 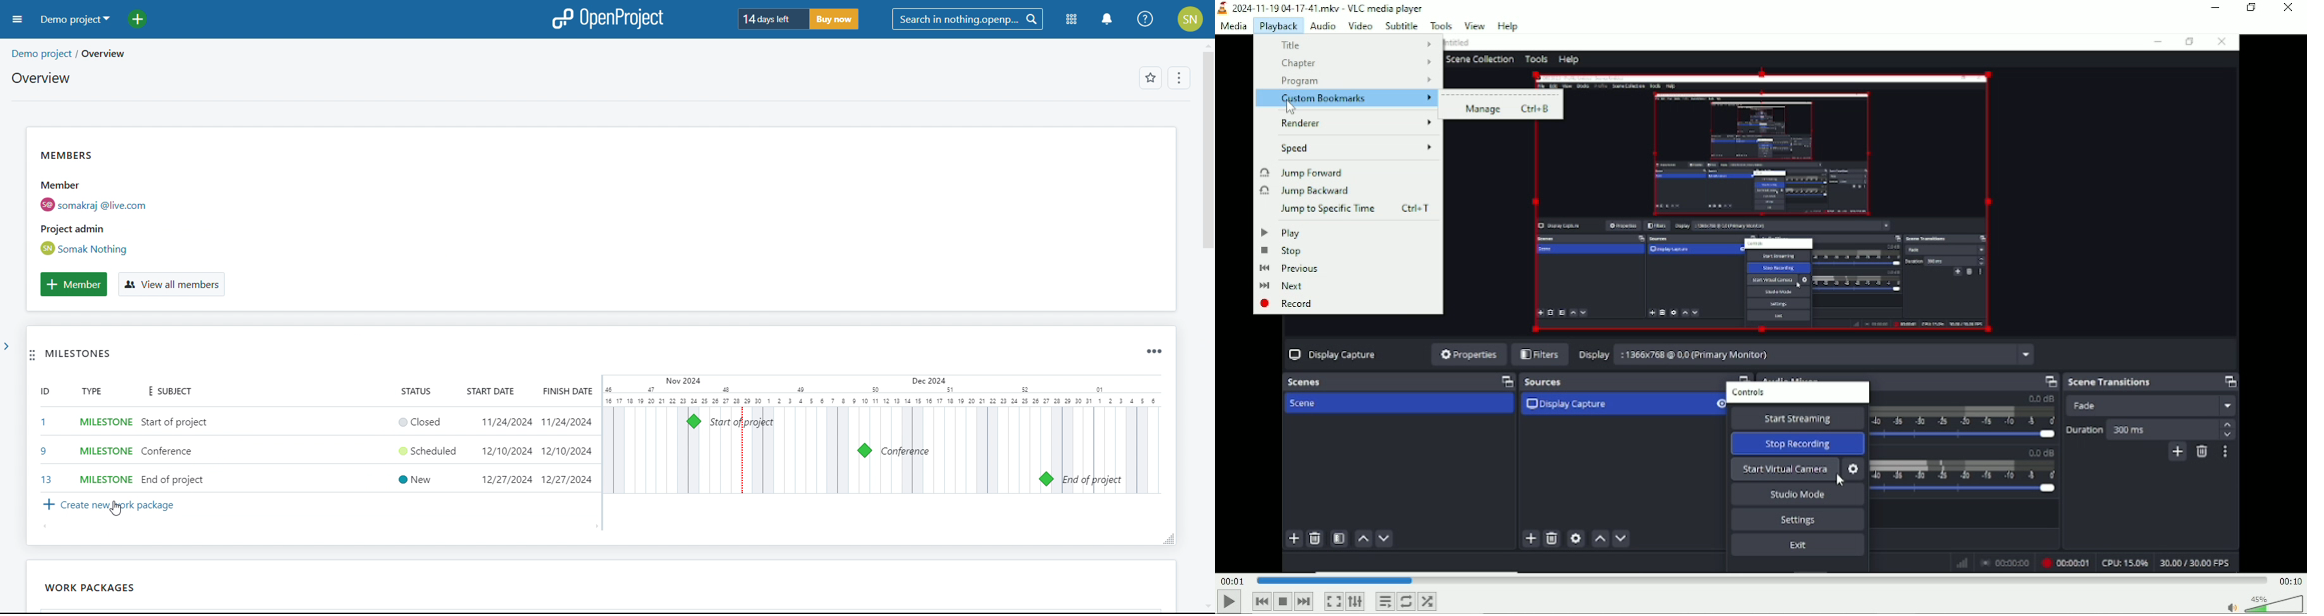 I want to click on days left for trial, so click(x=771, y=20).